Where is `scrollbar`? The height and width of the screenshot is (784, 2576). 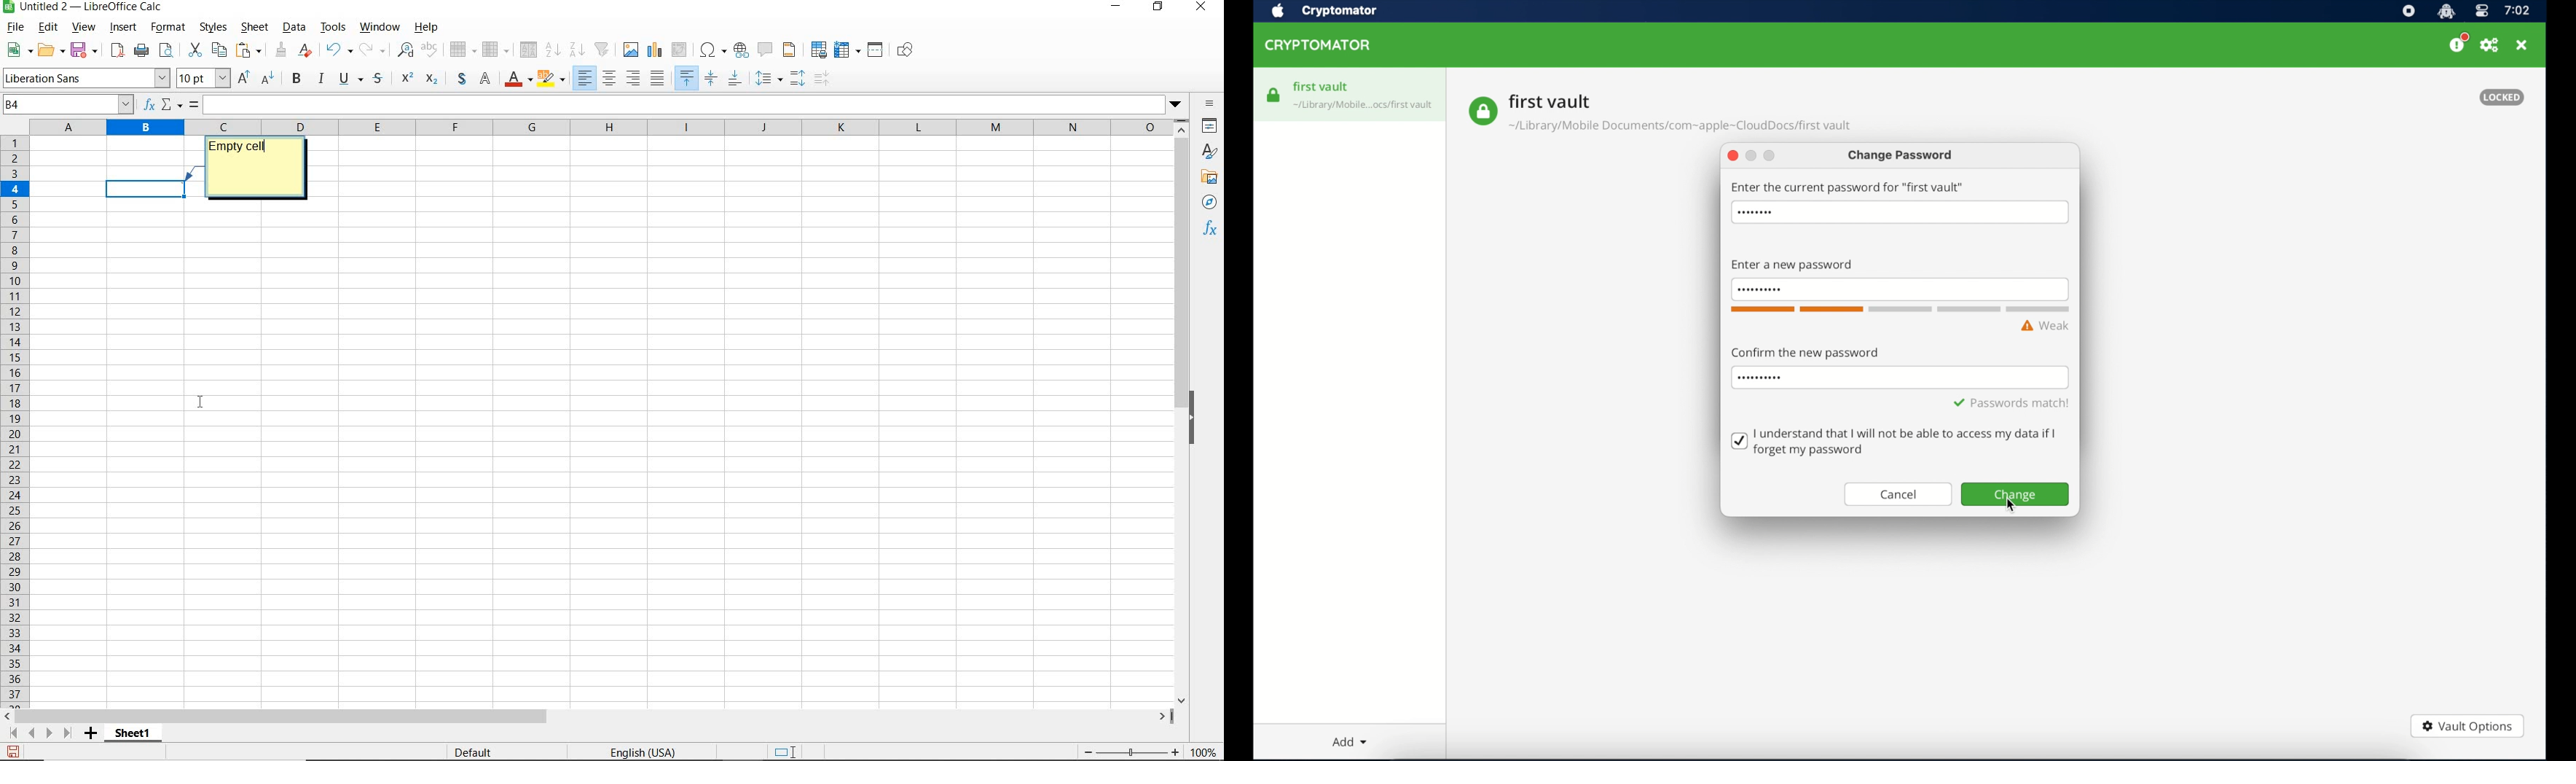 scrollbar is located at coordinates (1183, 413).